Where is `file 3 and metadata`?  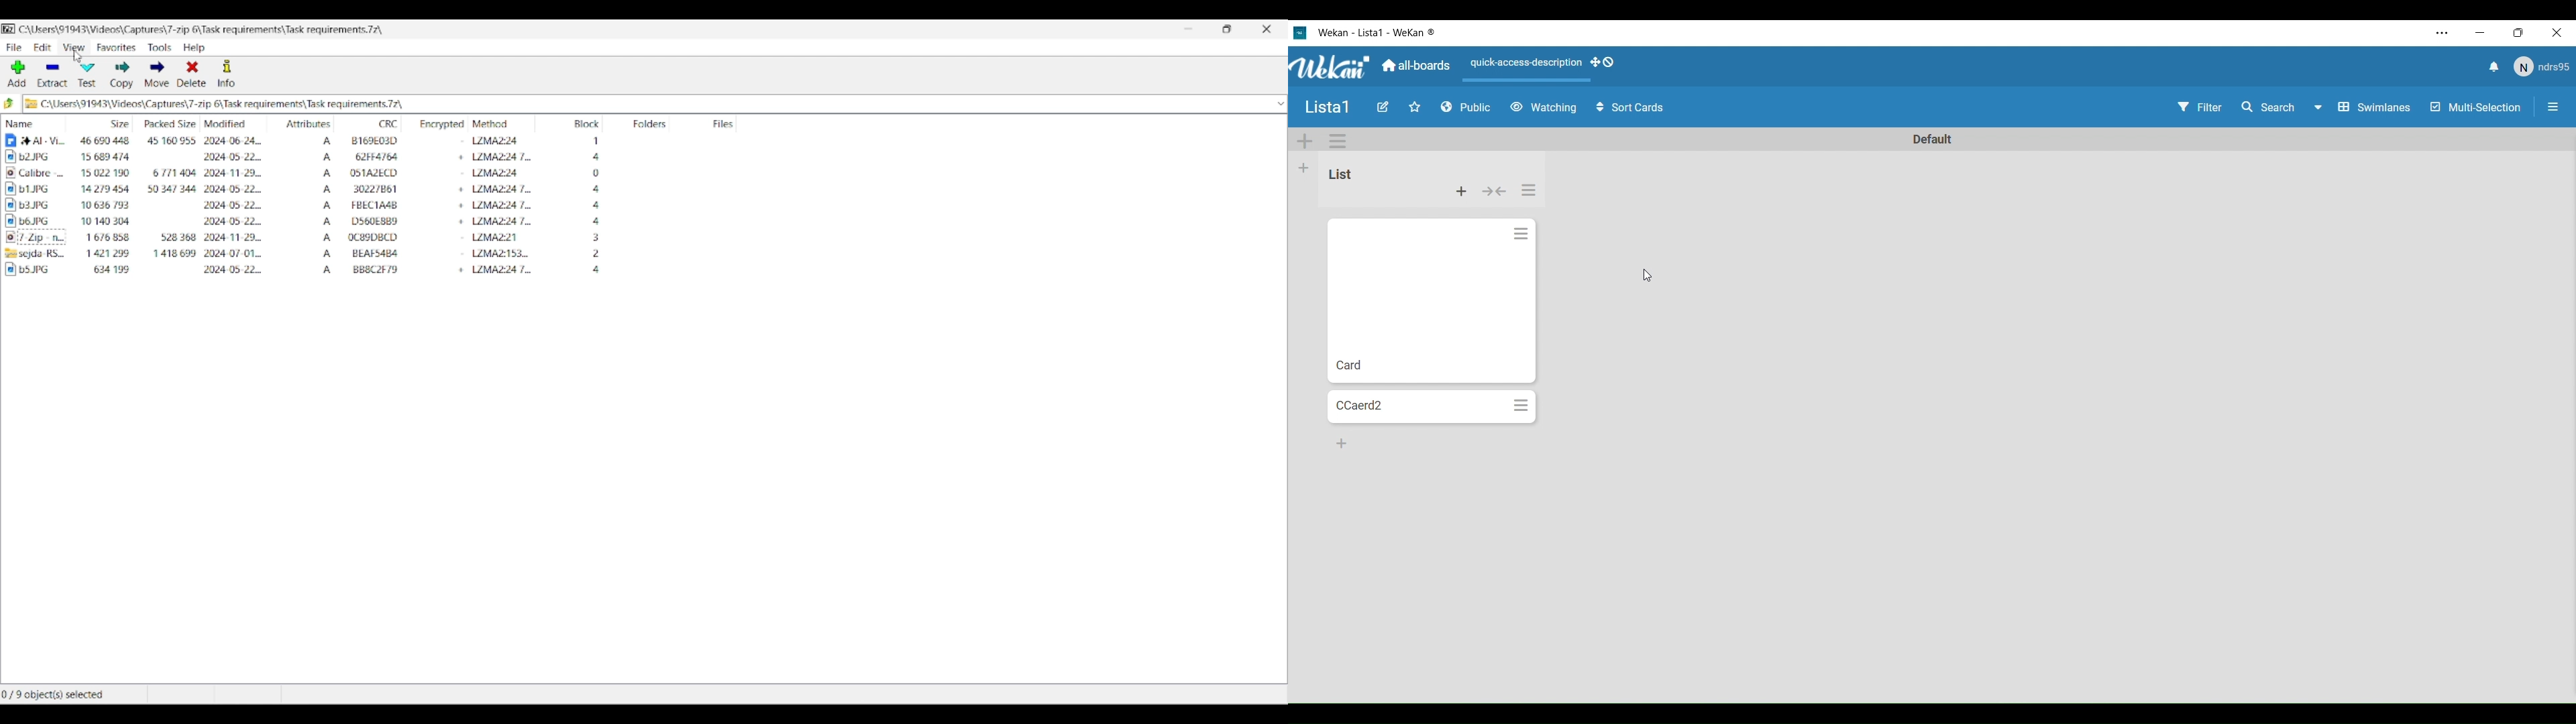
file 3 and metadata is located at coordinates (368, 174).